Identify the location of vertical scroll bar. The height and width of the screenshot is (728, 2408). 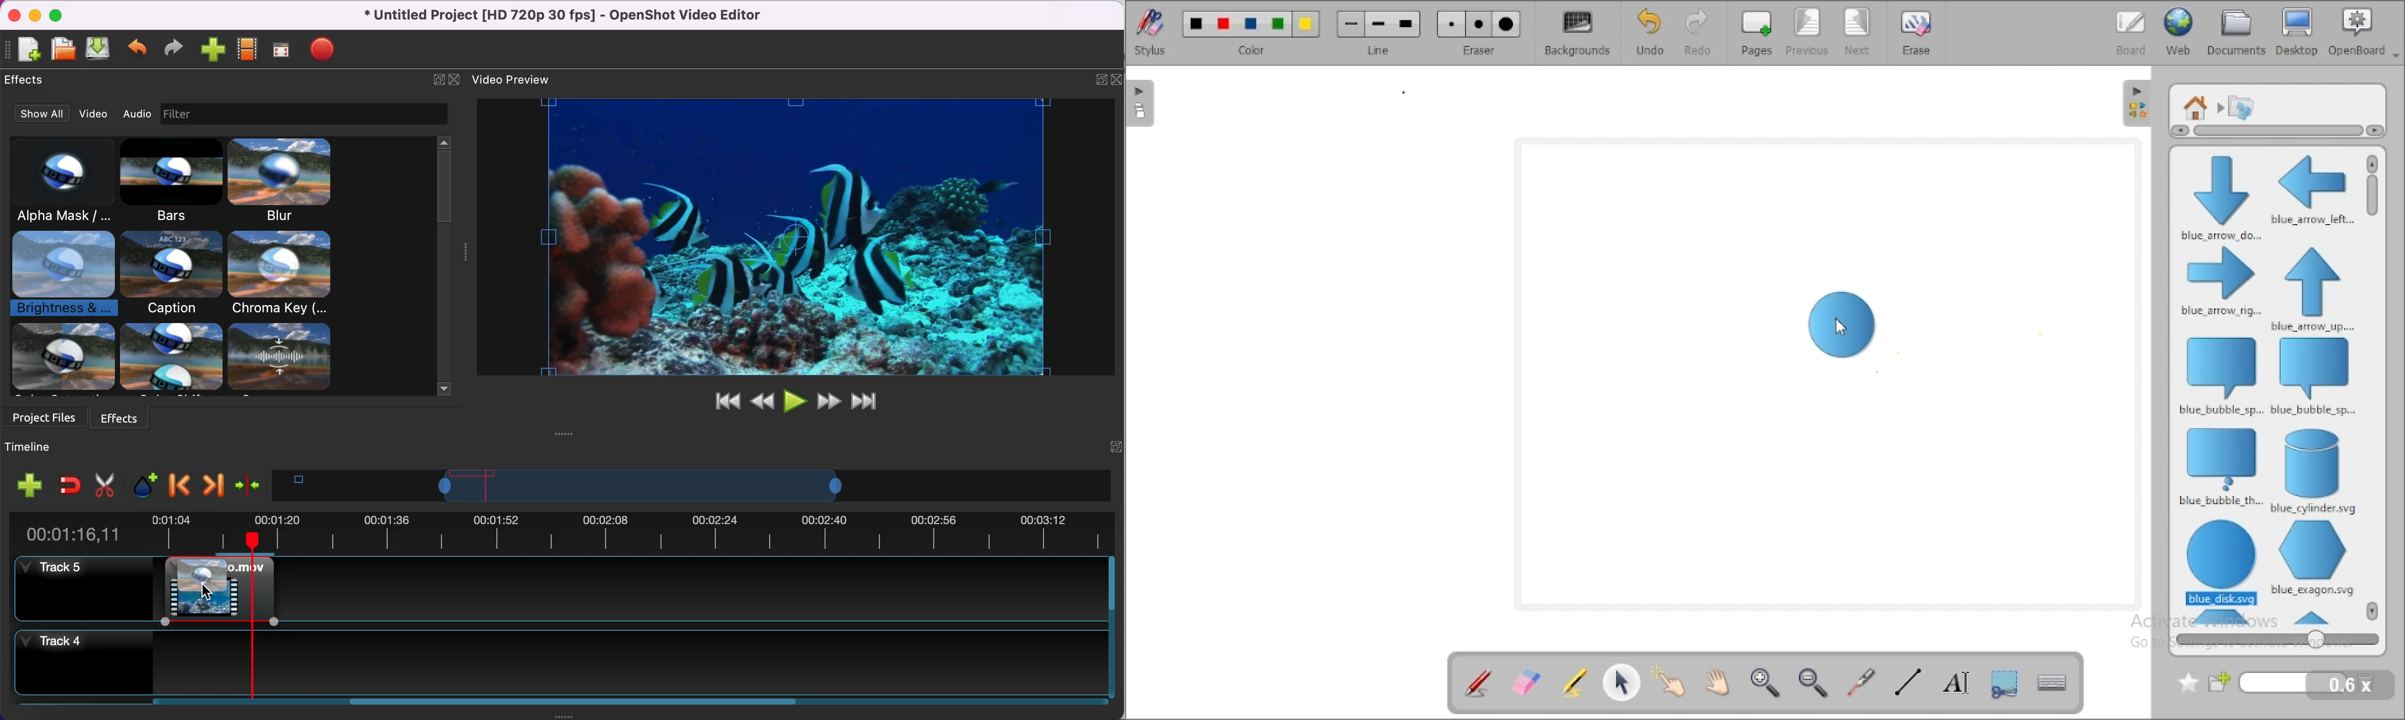
(2373, 208).